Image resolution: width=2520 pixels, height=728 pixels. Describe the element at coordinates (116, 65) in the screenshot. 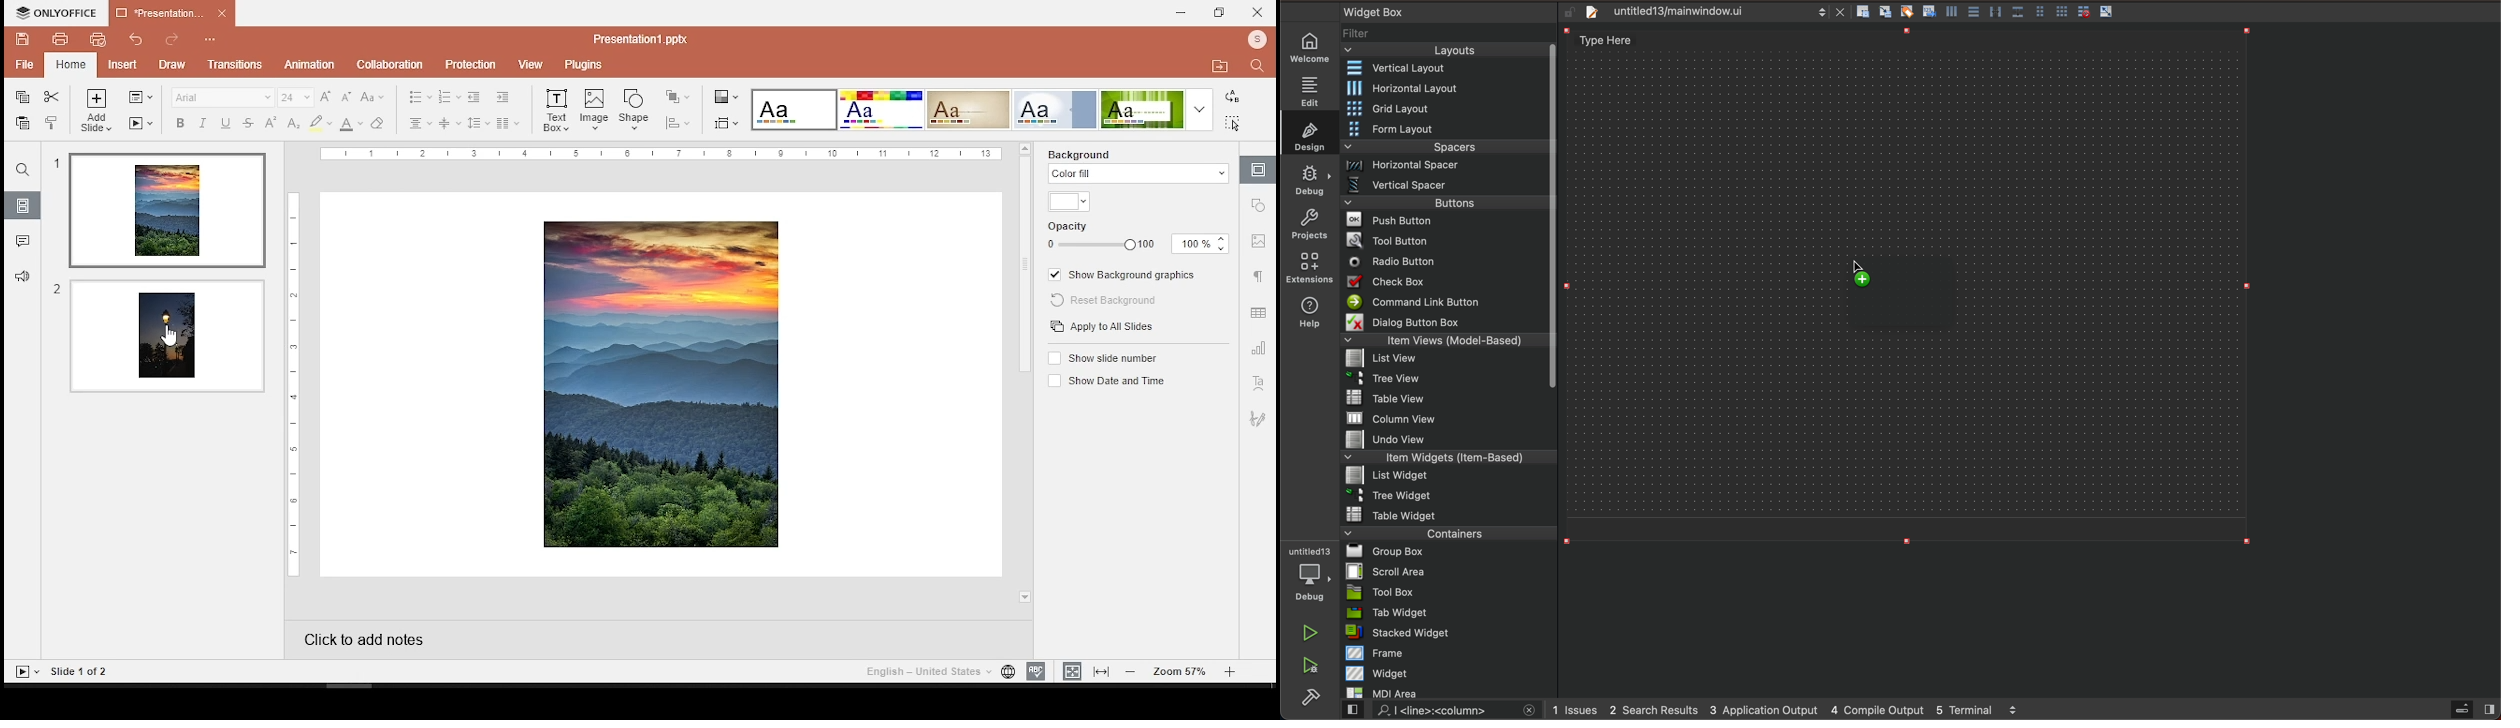

I see `insert` at that location.